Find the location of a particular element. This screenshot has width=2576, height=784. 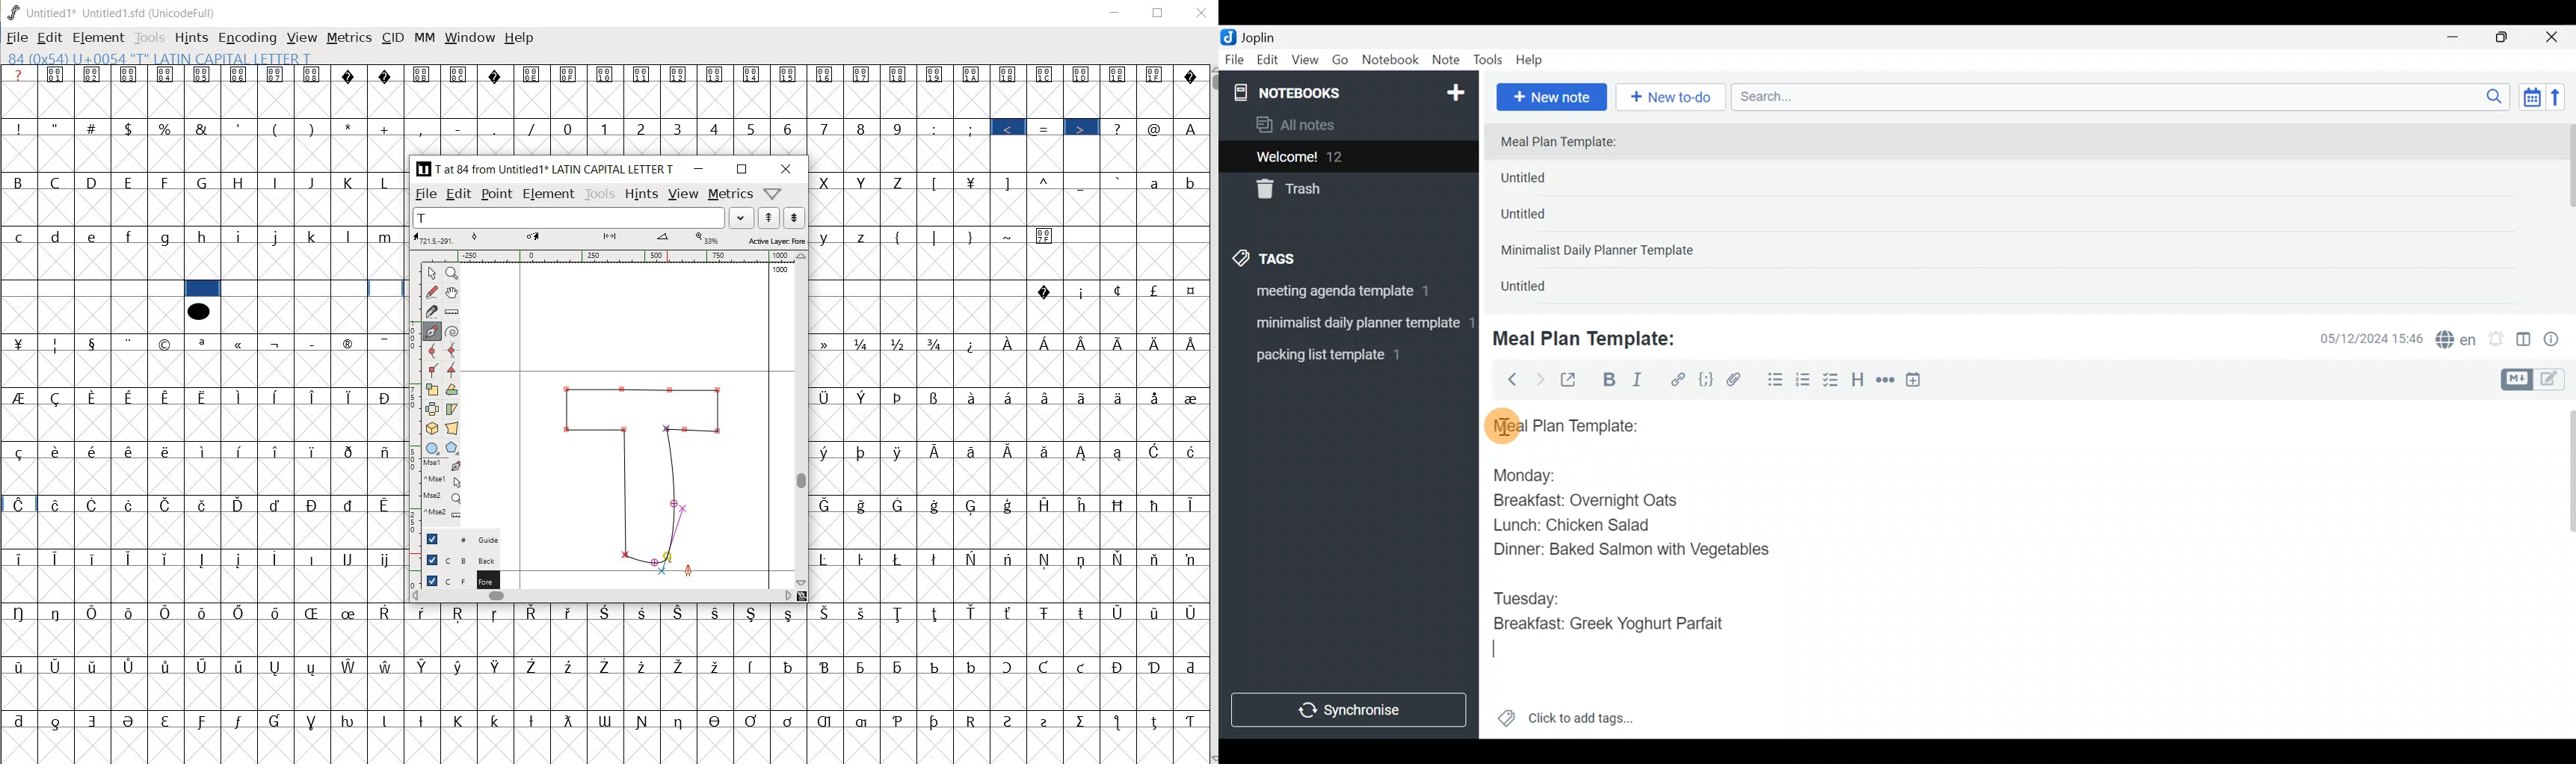

Symbol is located at coordinates (386, 560).